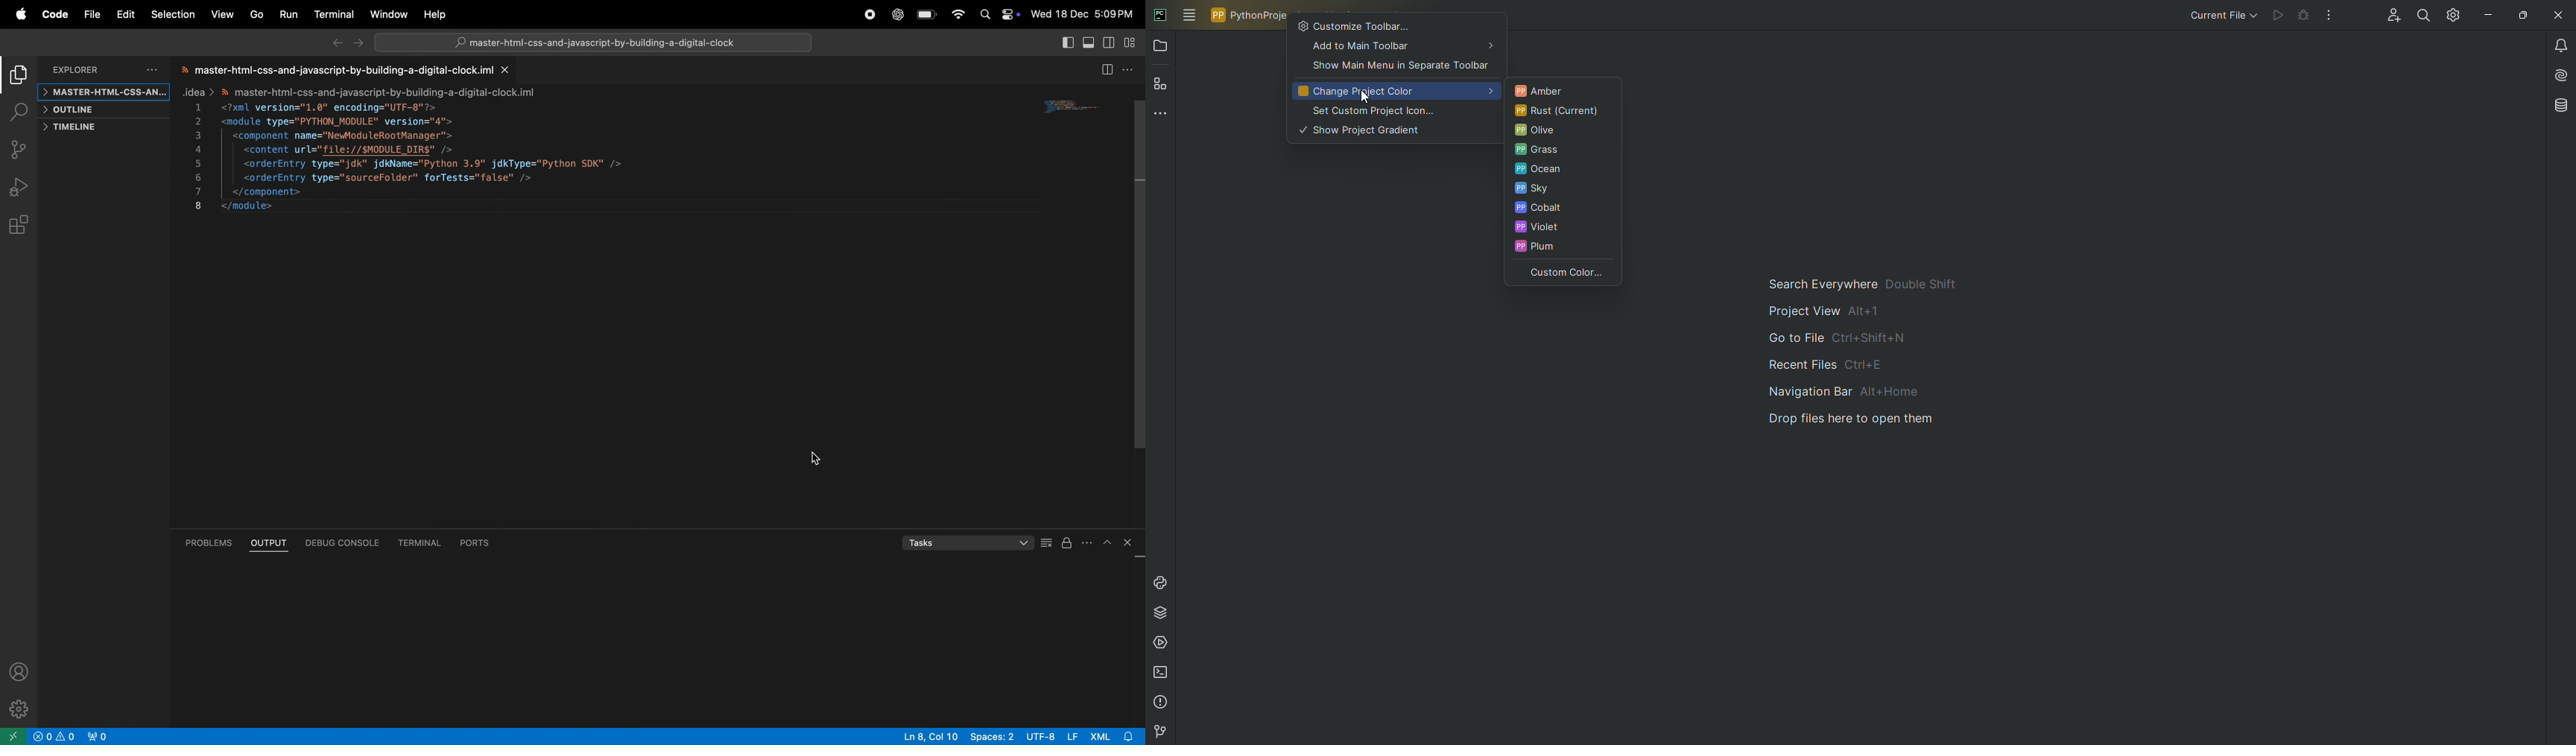  I want to click on ports, so click(472, 541).